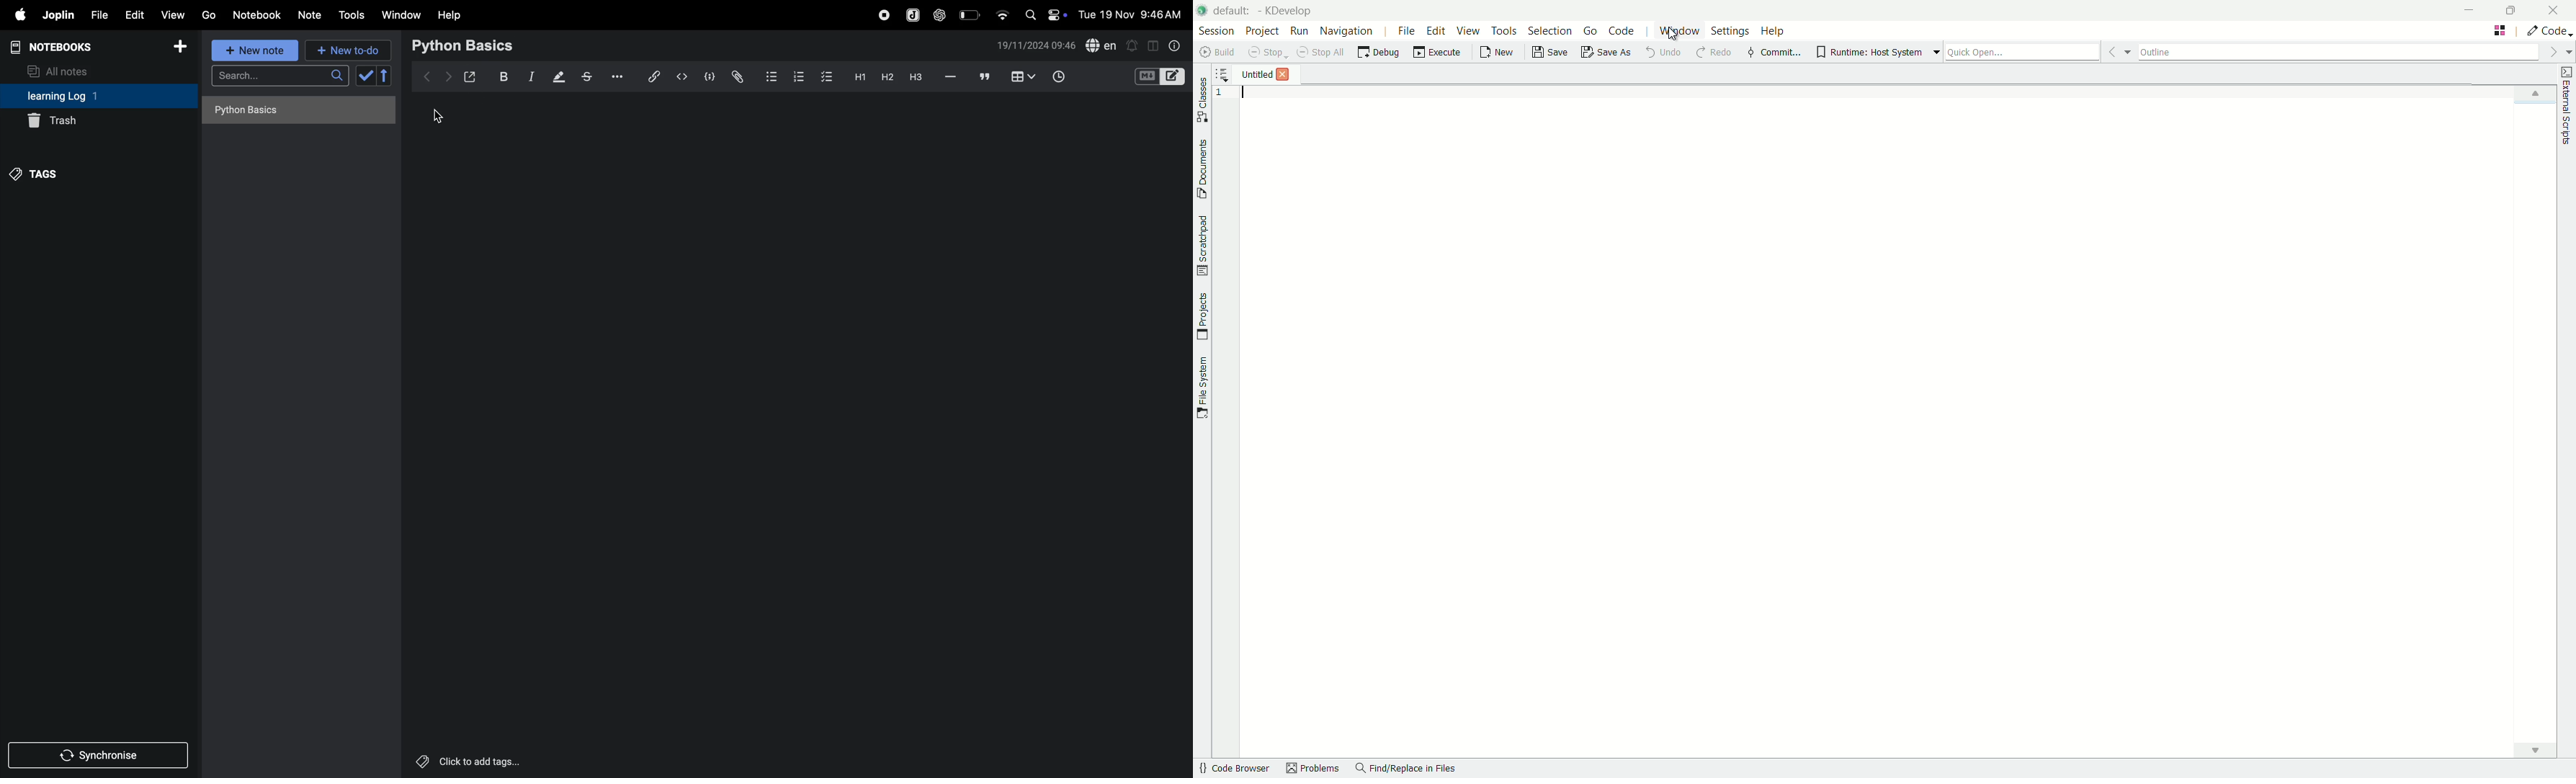 This screenshot has height=784, width=2576. I want to click on tools, so click(350, 15).